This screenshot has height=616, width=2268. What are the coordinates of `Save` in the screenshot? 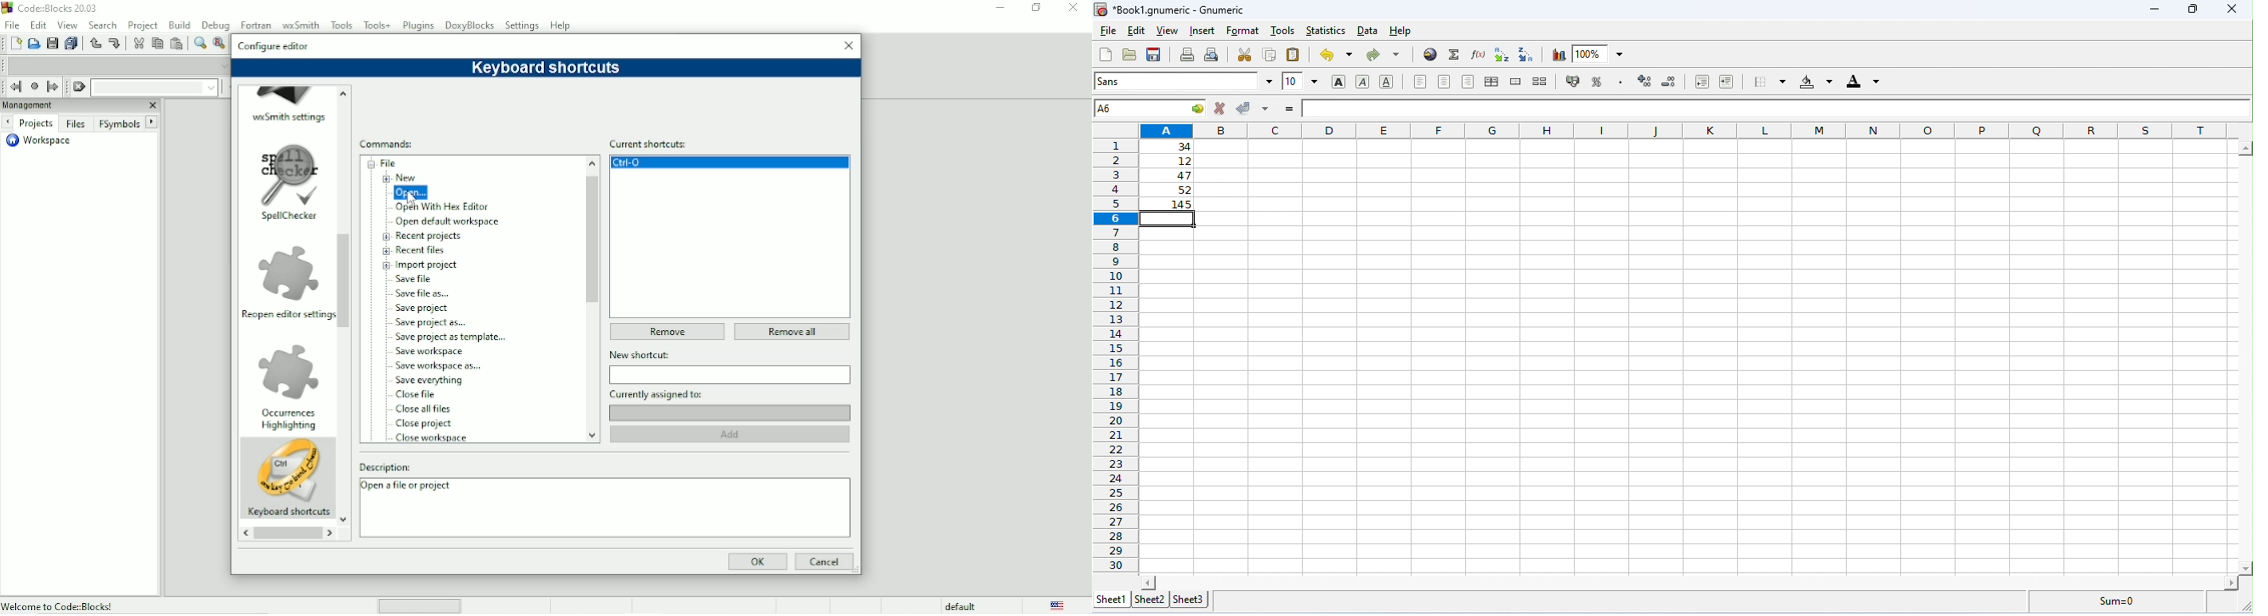 It's located at (51, 43).